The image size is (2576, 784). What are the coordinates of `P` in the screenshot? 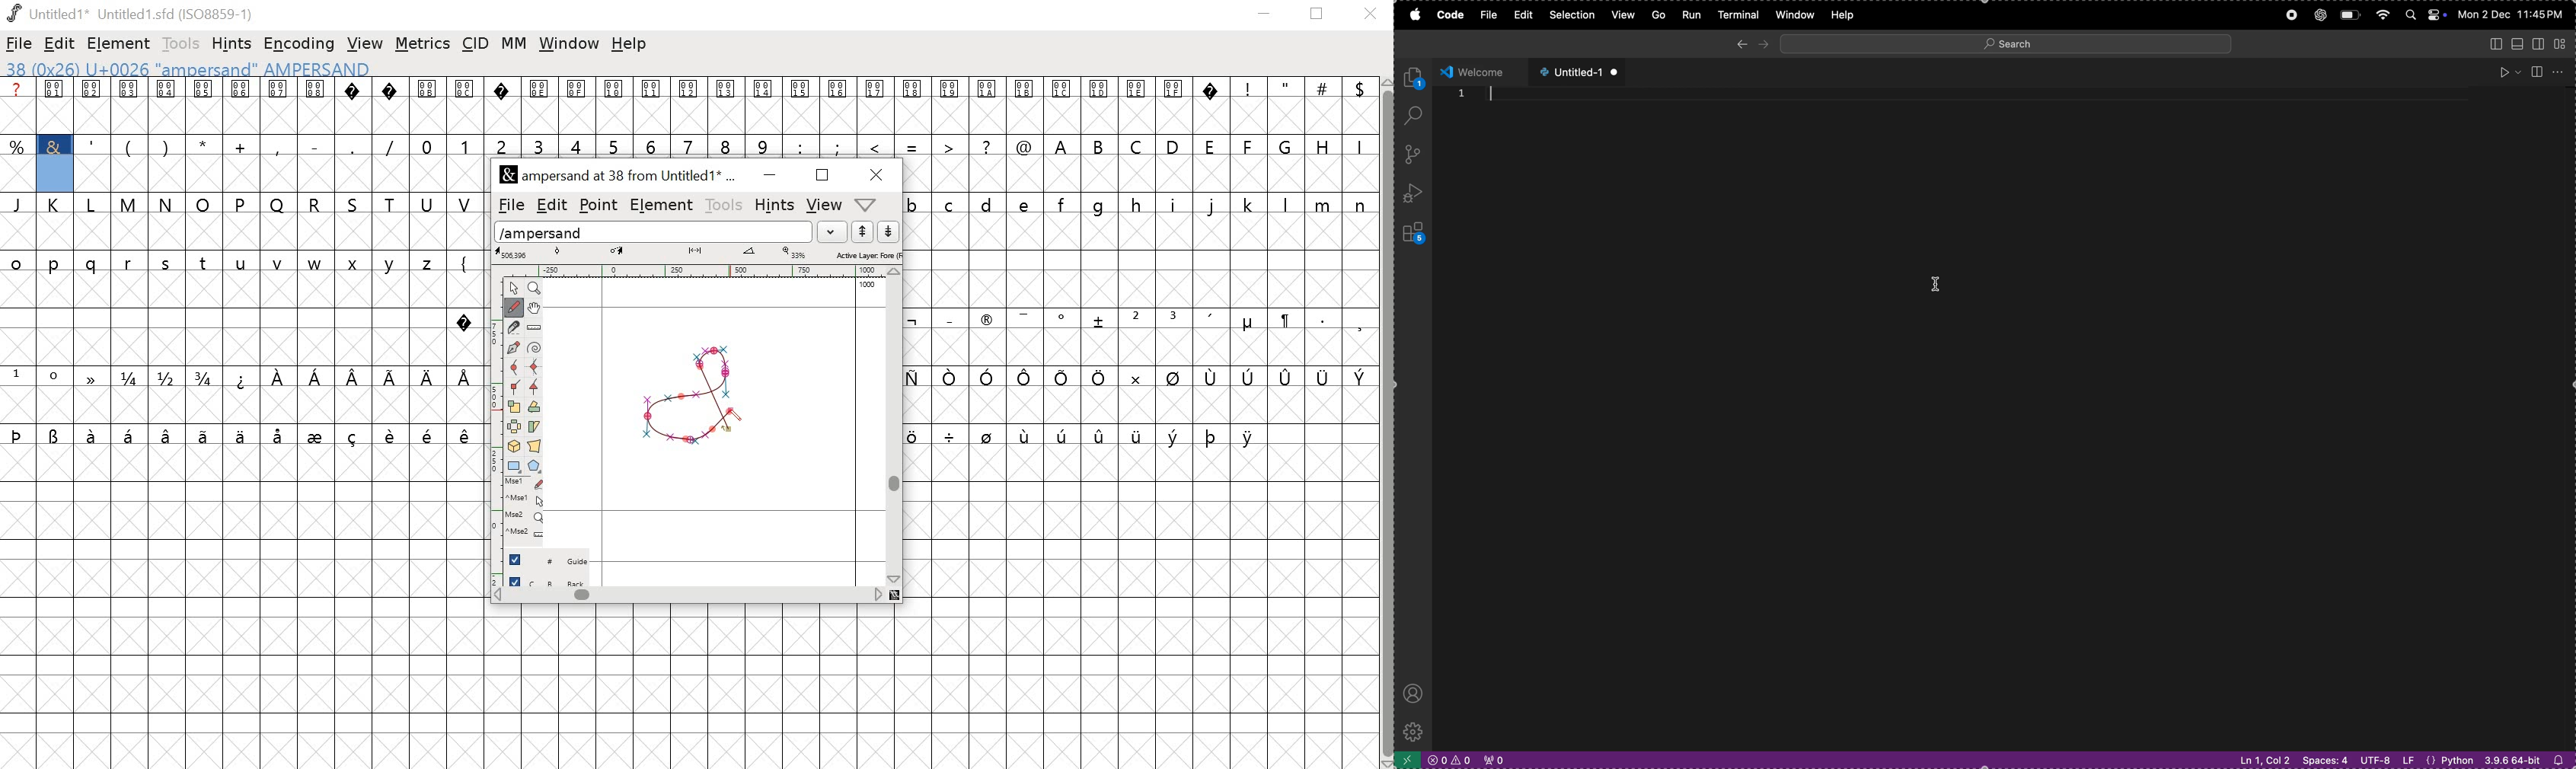 It's located at (241, 204).